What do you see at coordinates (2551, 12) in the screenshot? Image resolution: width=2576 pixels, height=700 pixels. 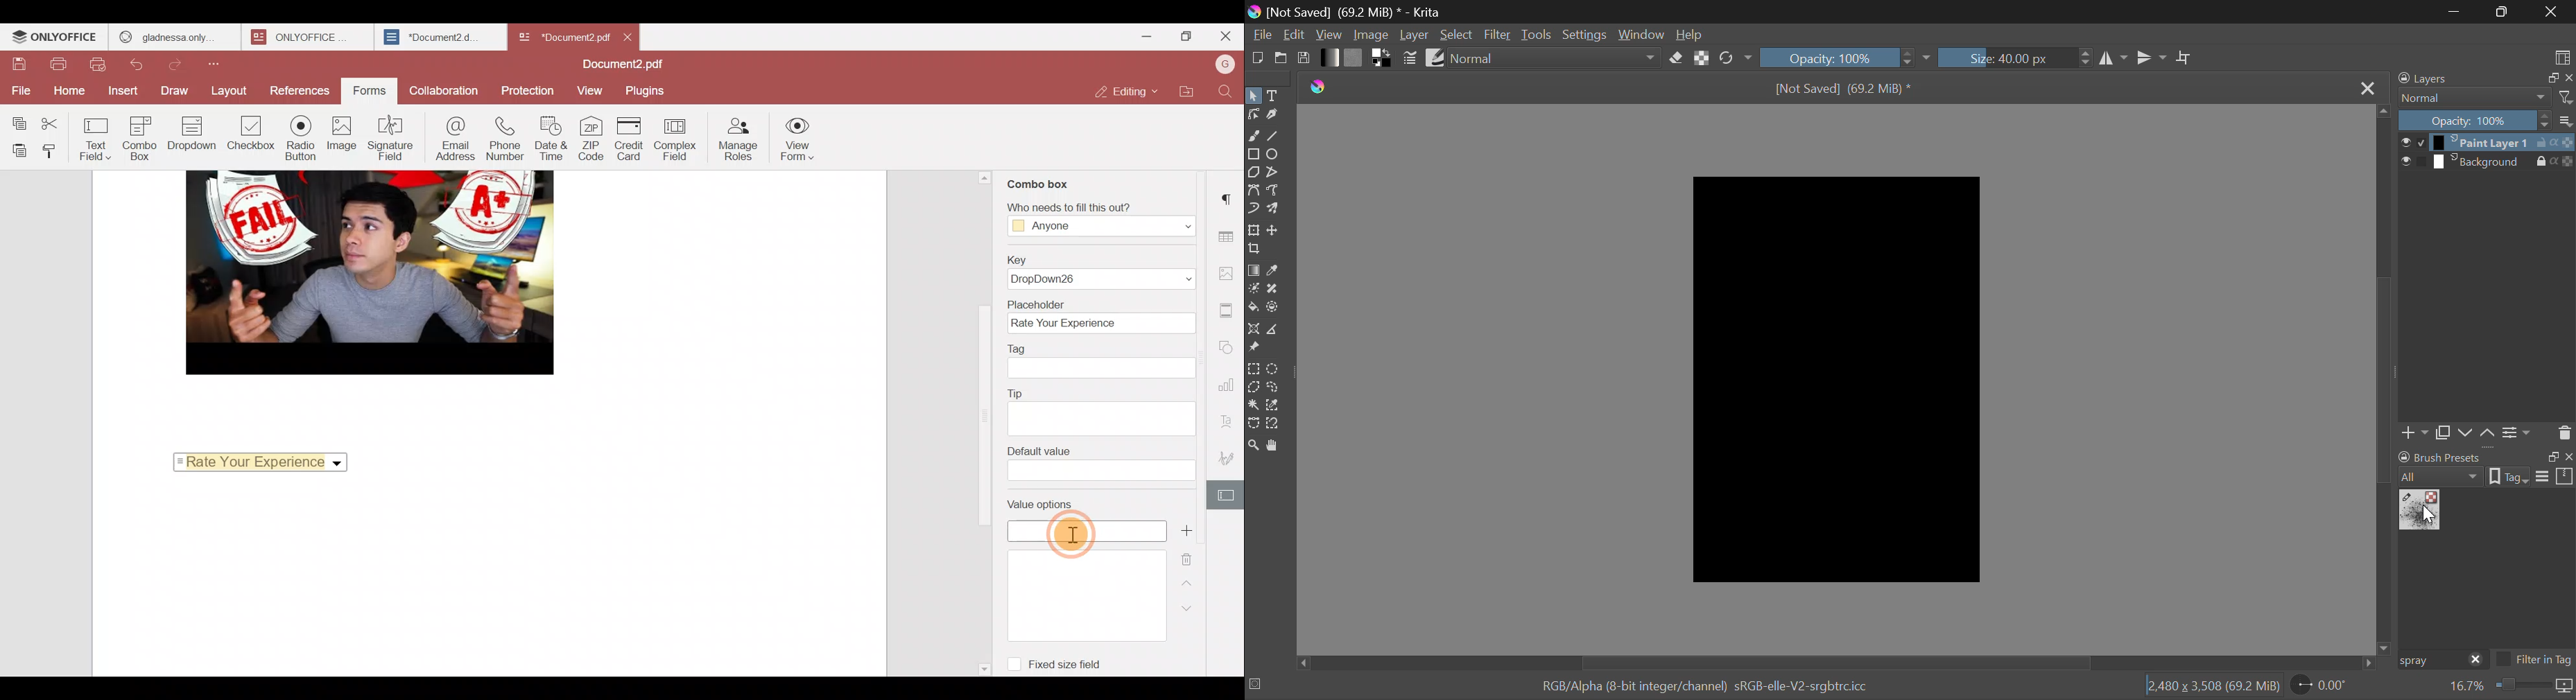 I see `Close` at bounding box center [2551, 12].